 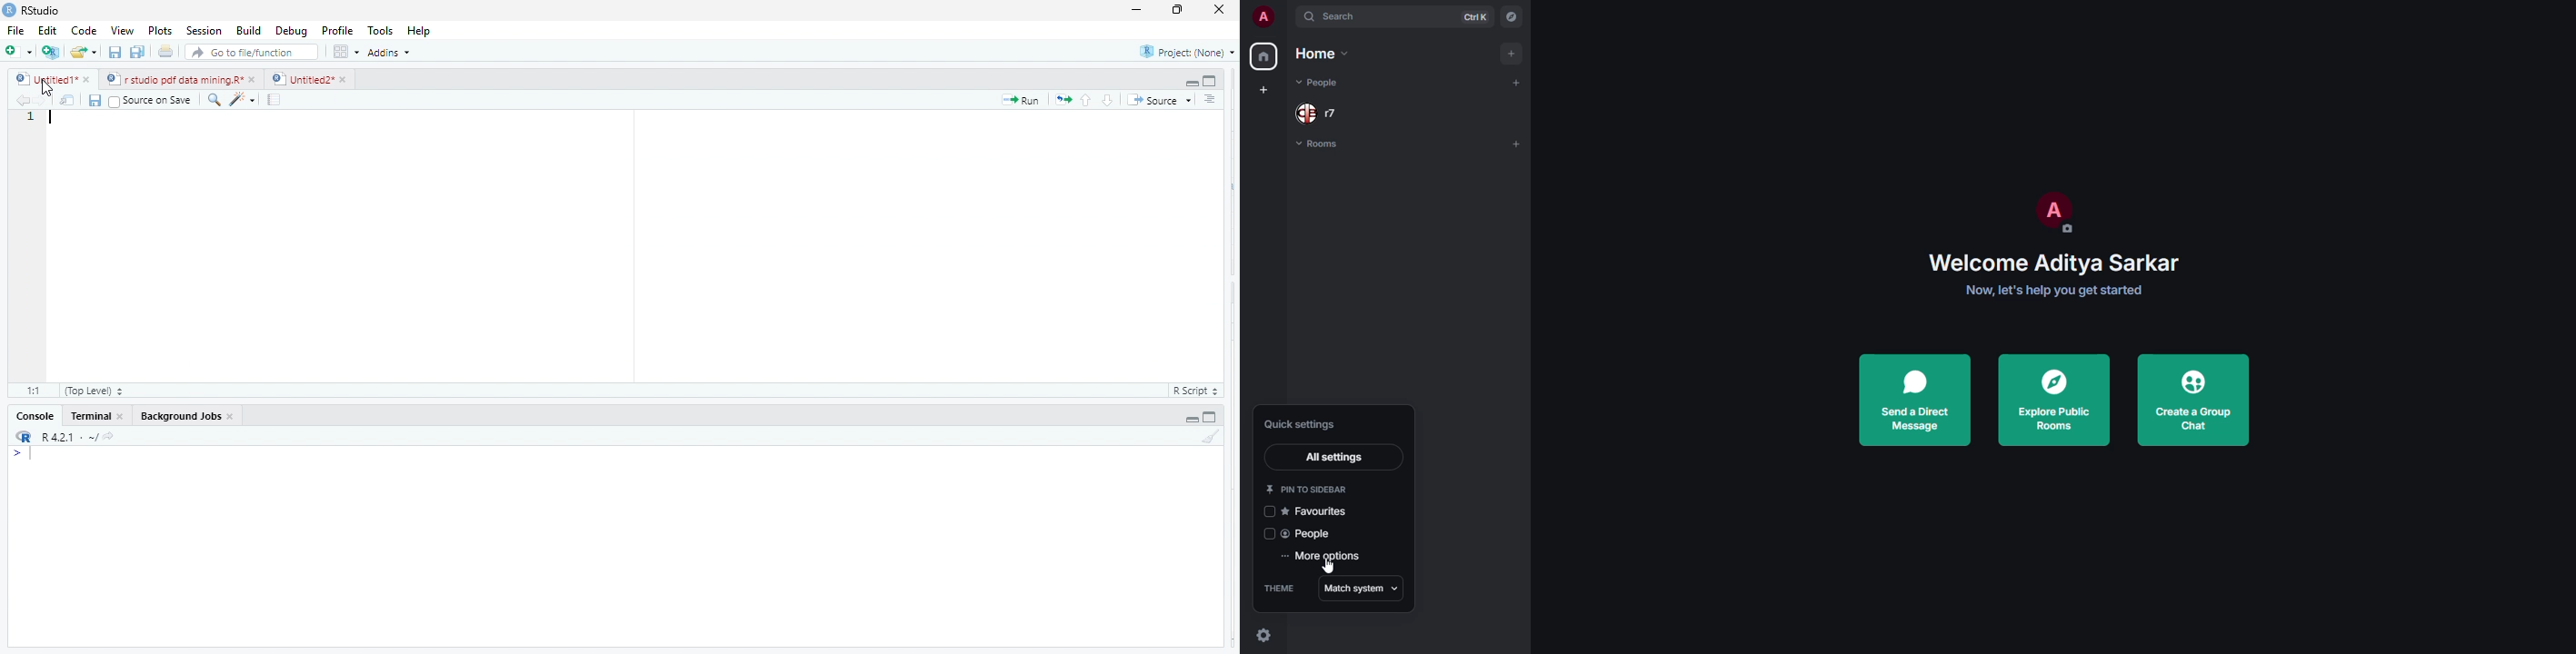 What do you see at coordinates (48, 30) in the screenshot?
I see `Edit` at bounding box center [48, 30].